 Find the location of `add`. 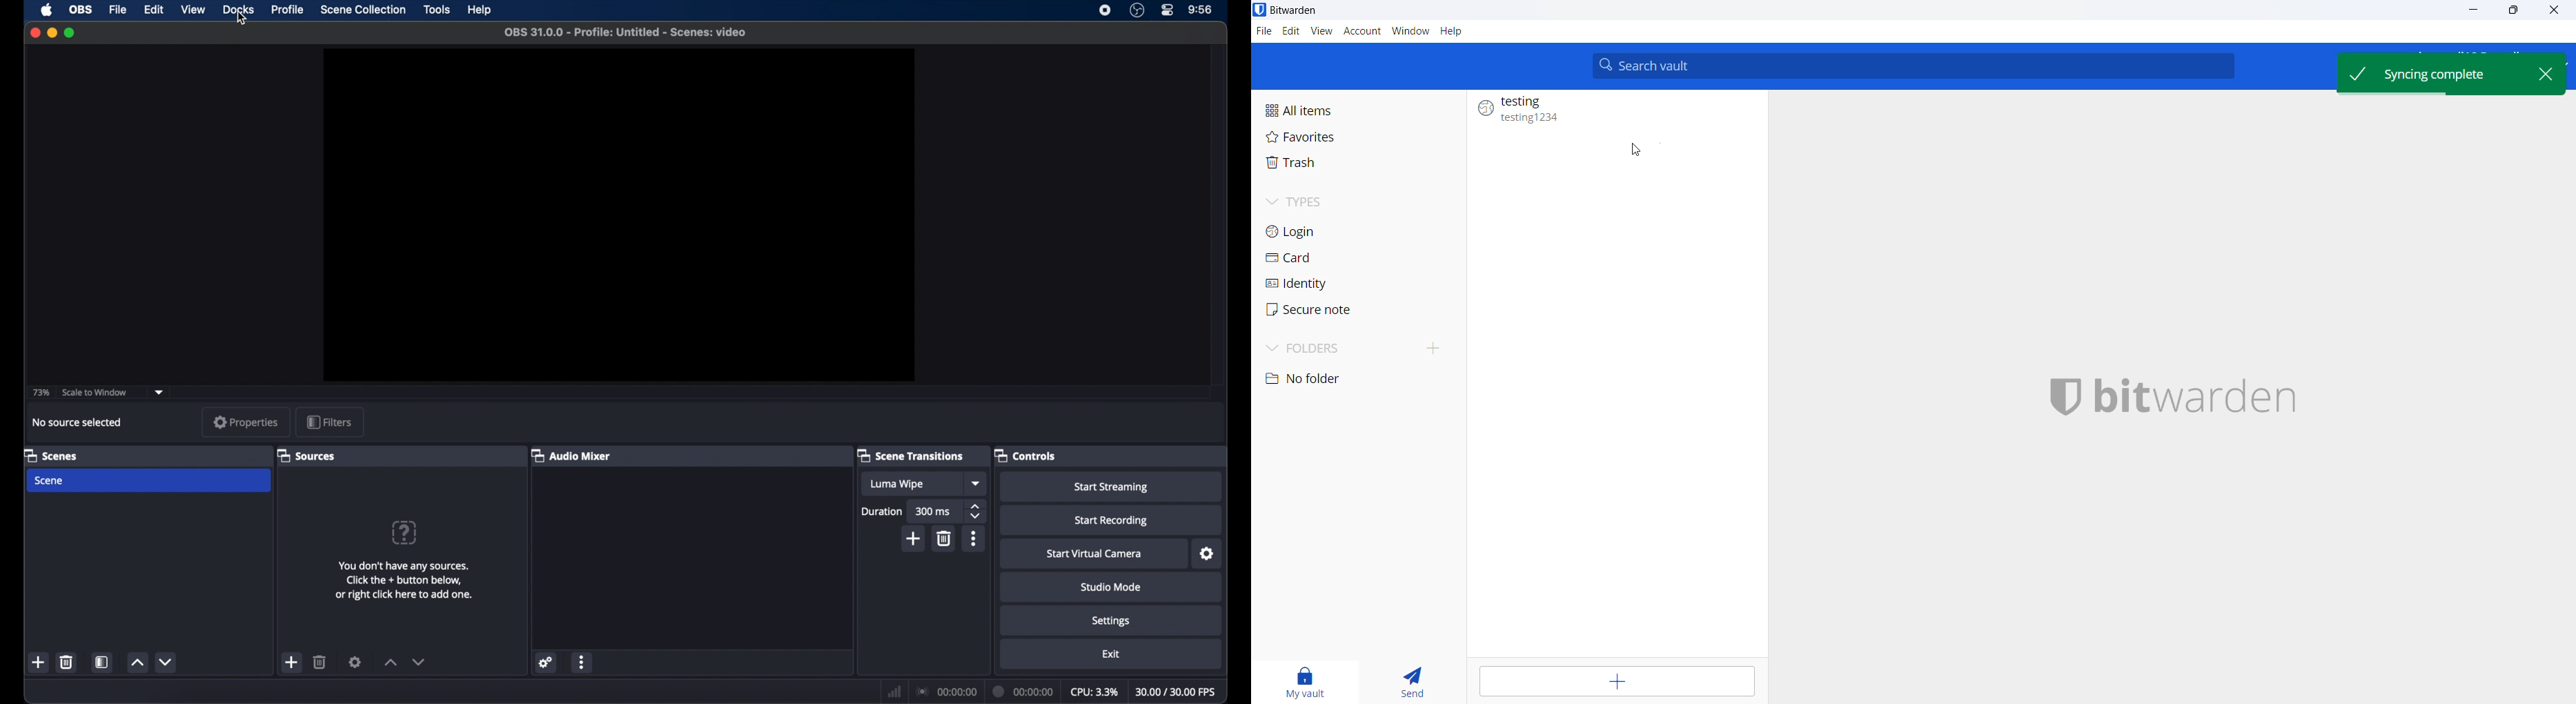

add is located at coordinates (40, 663).